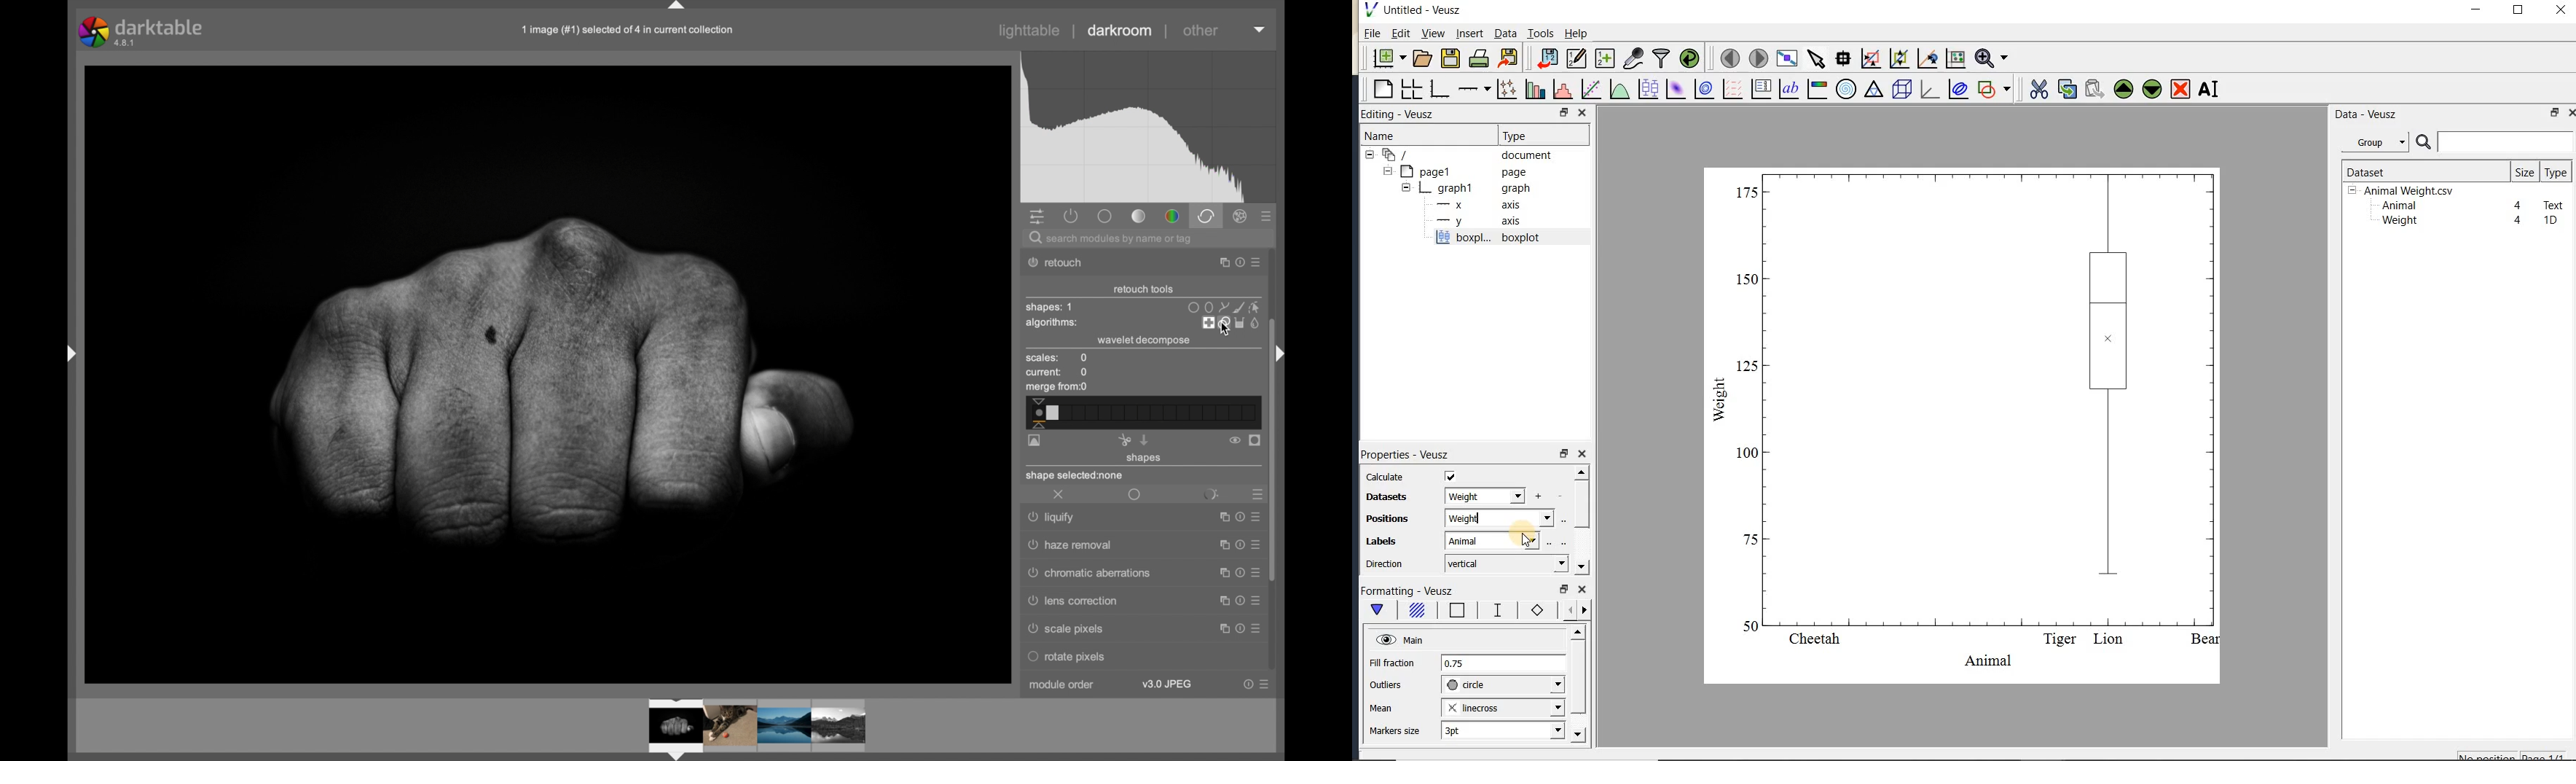  I want to click on maximize, so click(1218, 263).